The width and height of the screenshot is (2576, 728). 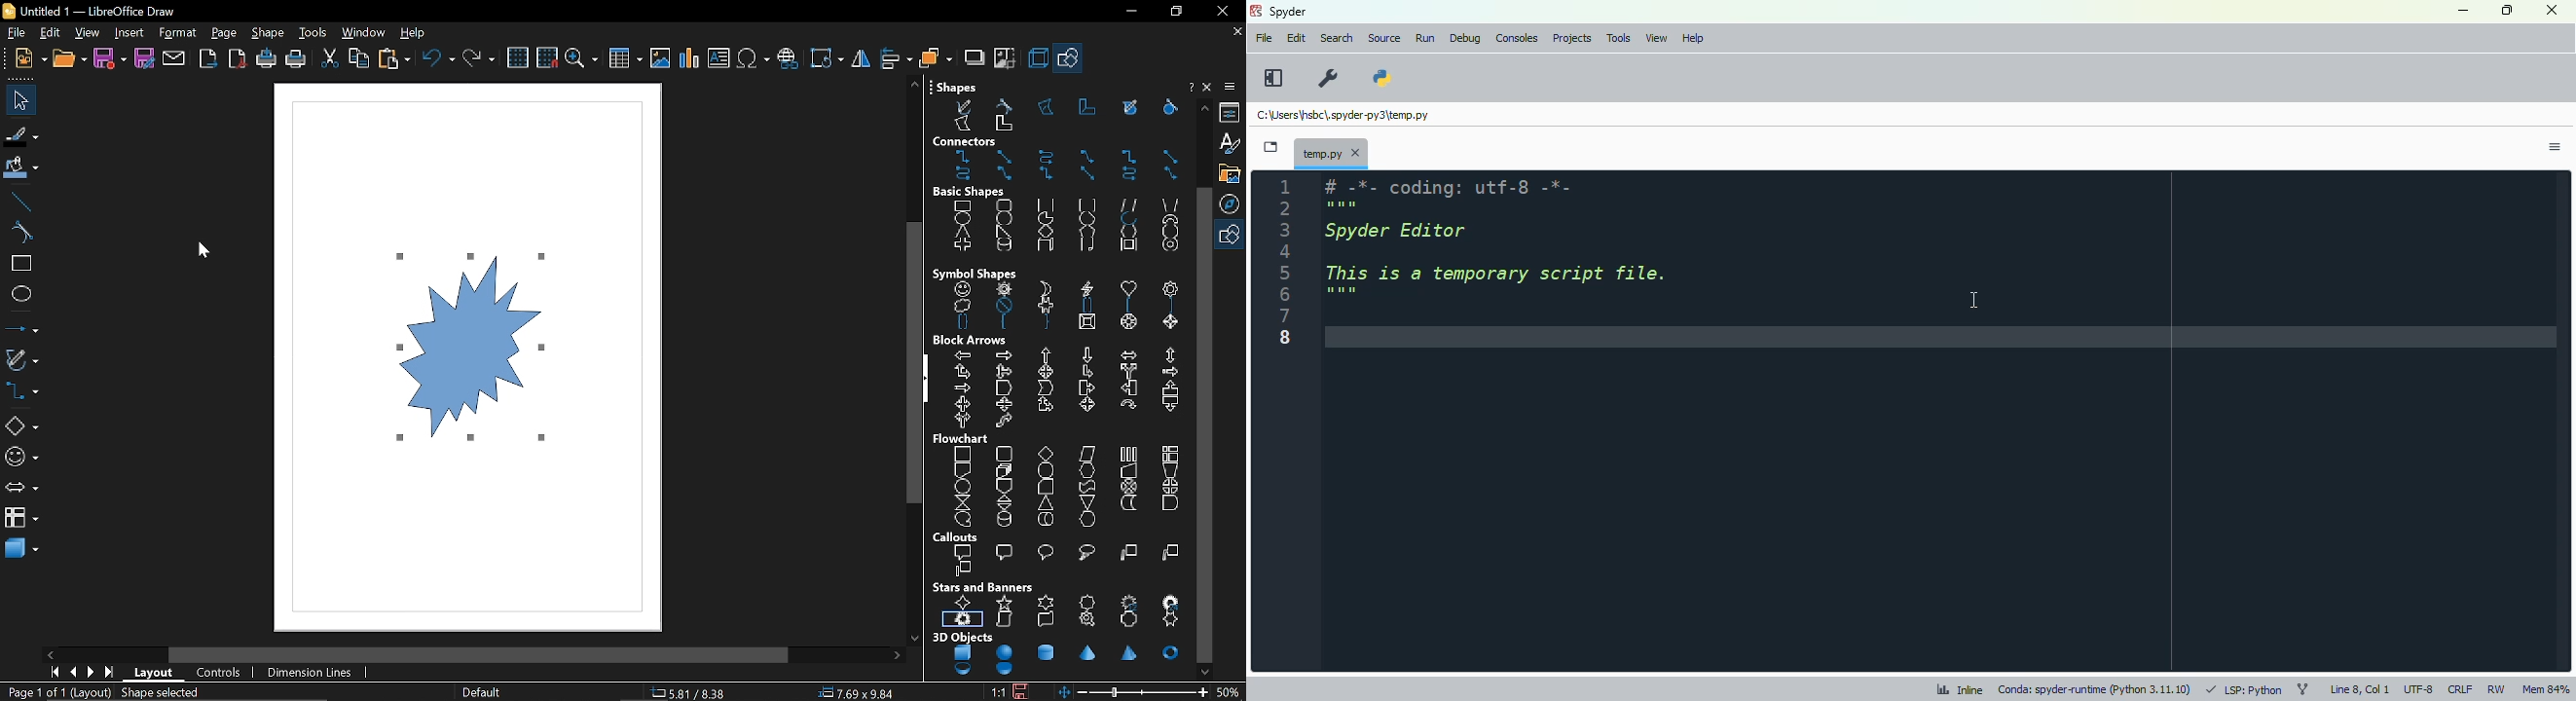 What do you see at coordinates (1219, 11) in the screenshot?
I see `close` at bounding box center [1219, 11].